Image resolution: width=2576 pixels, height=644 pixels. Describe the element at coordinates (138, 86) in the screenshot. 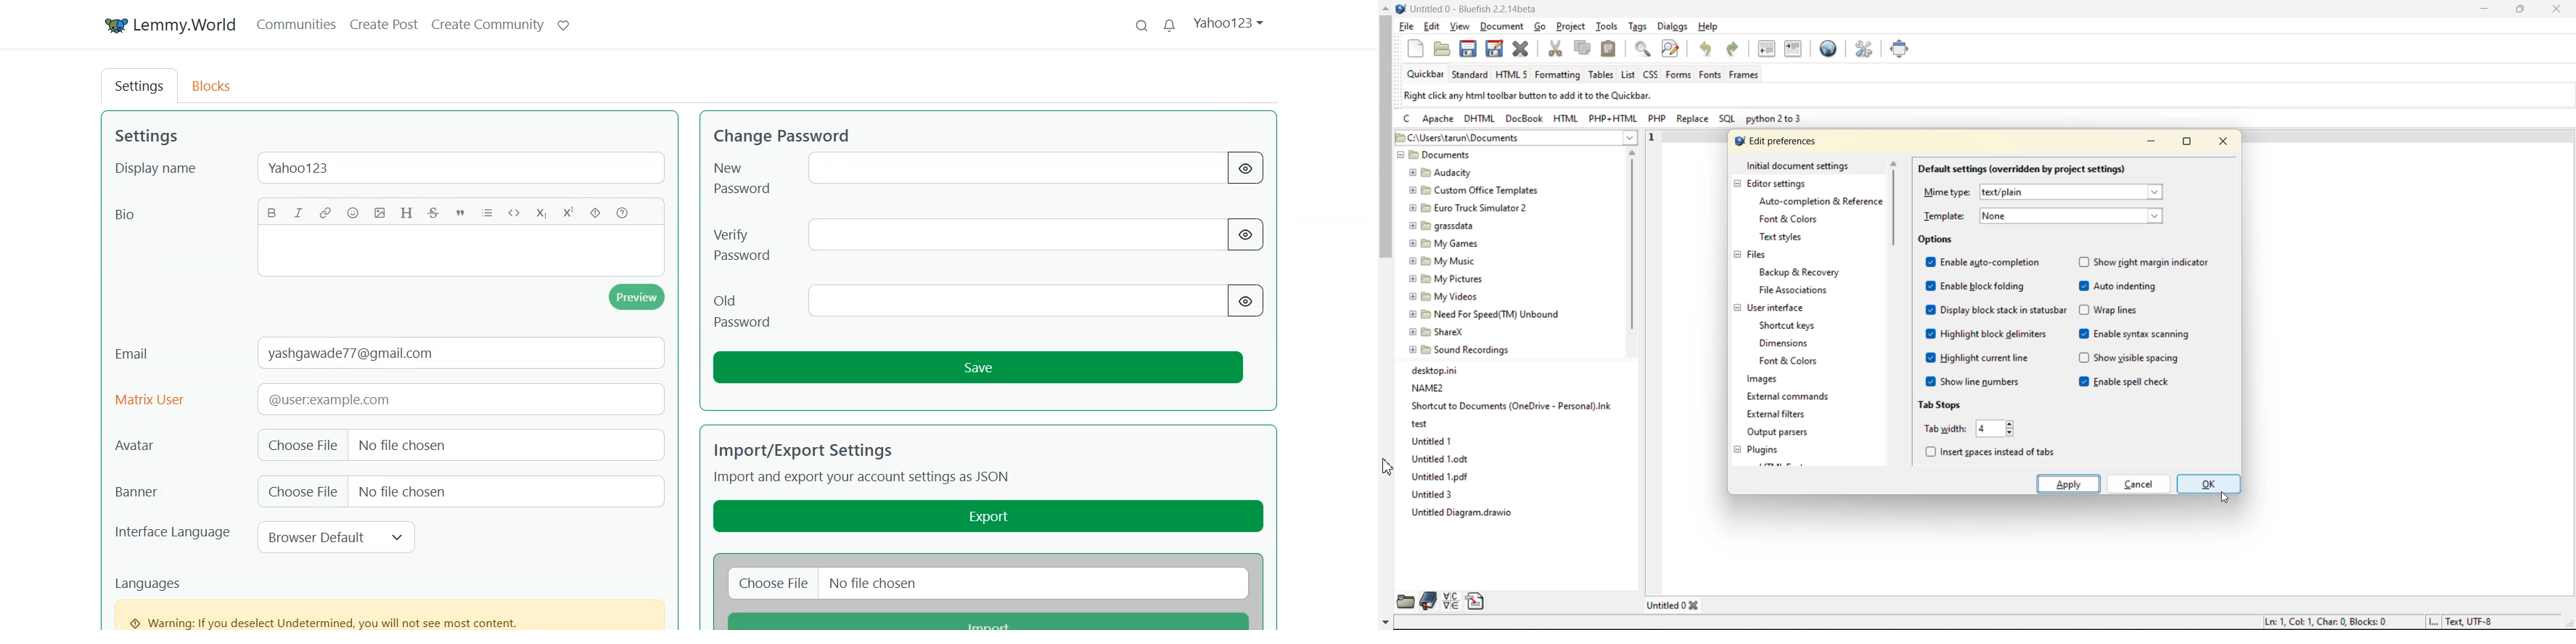

I see `Settings` at that location.